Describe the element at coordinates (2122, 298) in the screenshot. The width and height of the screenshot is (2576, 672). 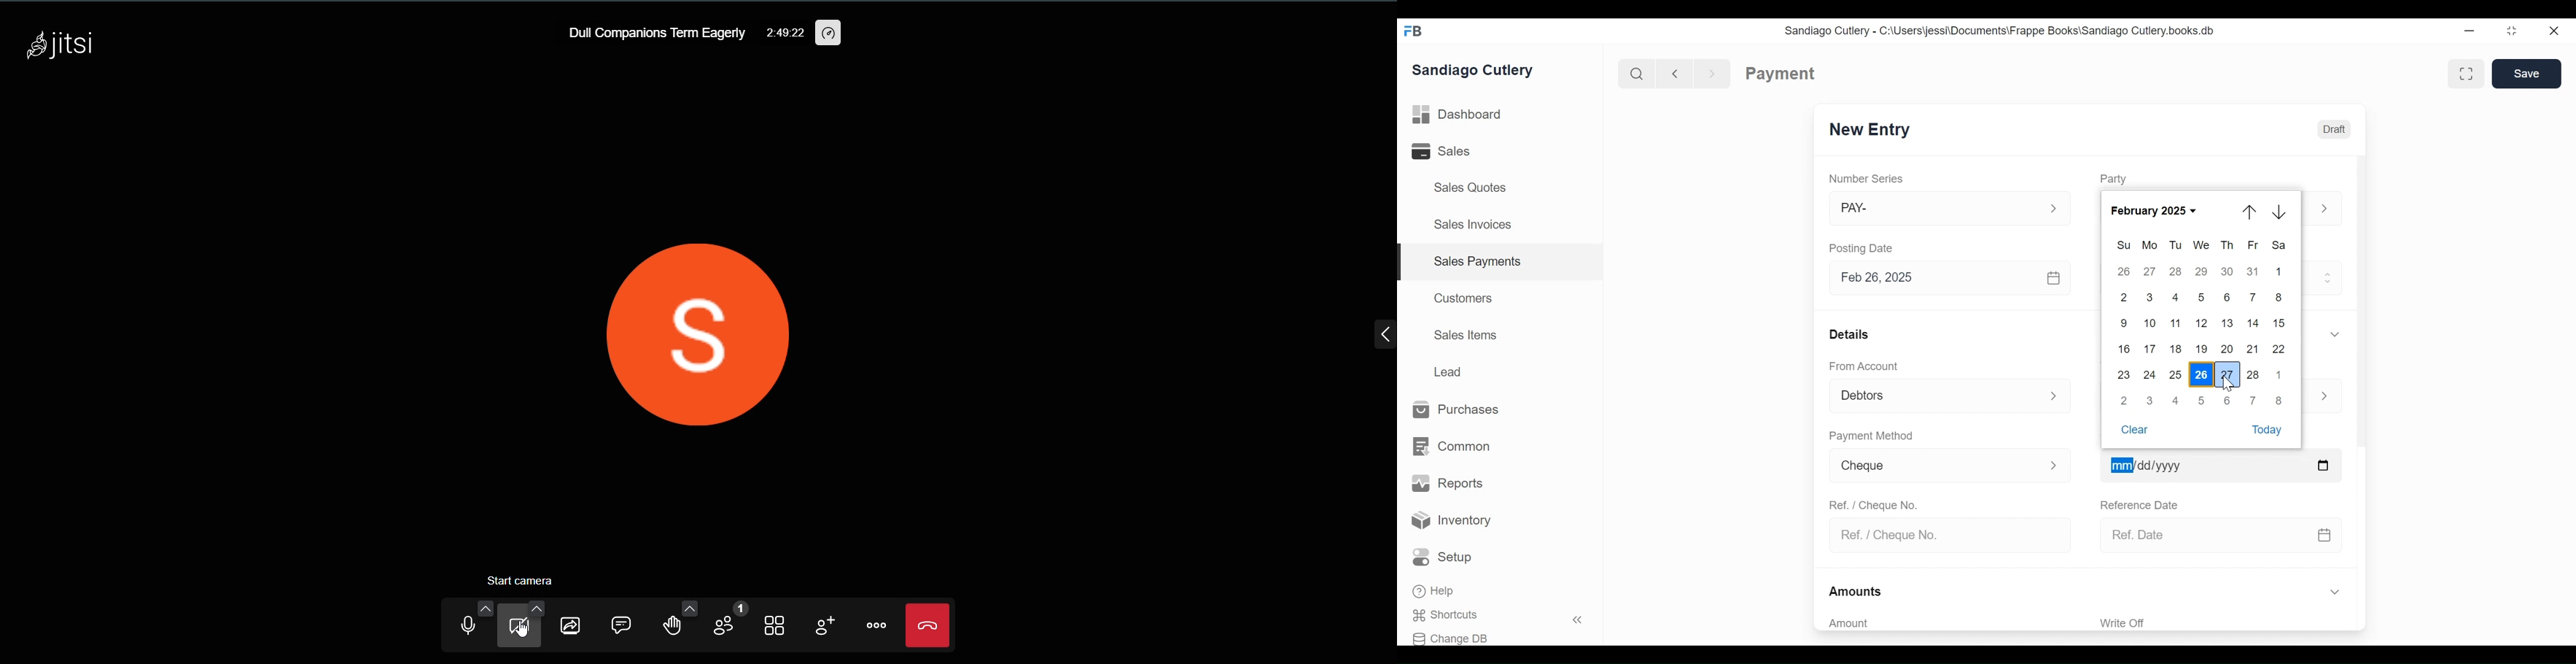
I see `2` at that location.